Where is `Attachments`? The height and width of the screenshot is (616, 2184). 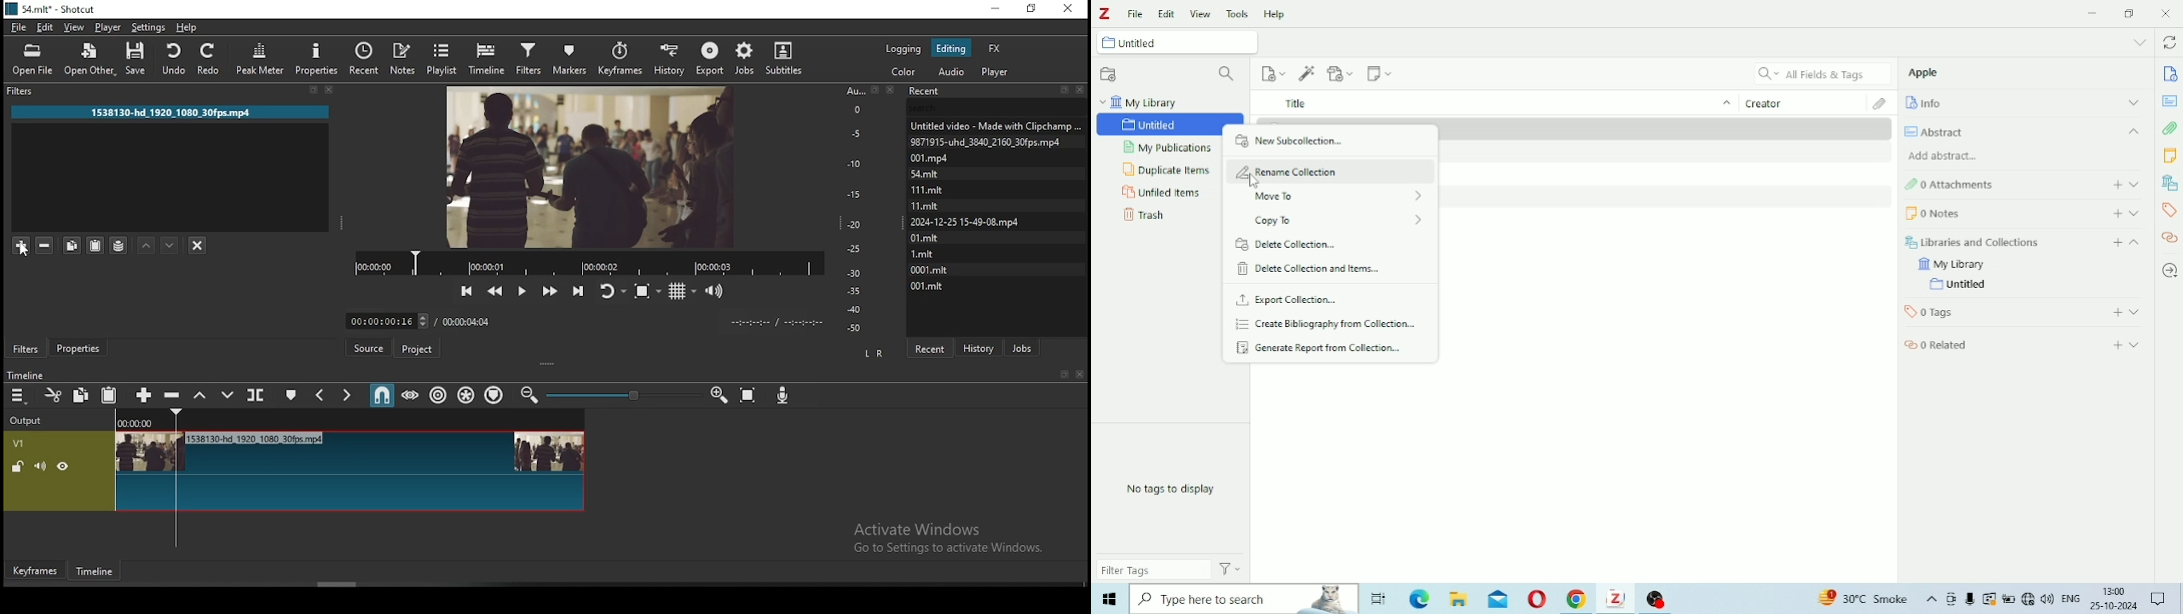
Attachments is located at coordinates (2169, 128).